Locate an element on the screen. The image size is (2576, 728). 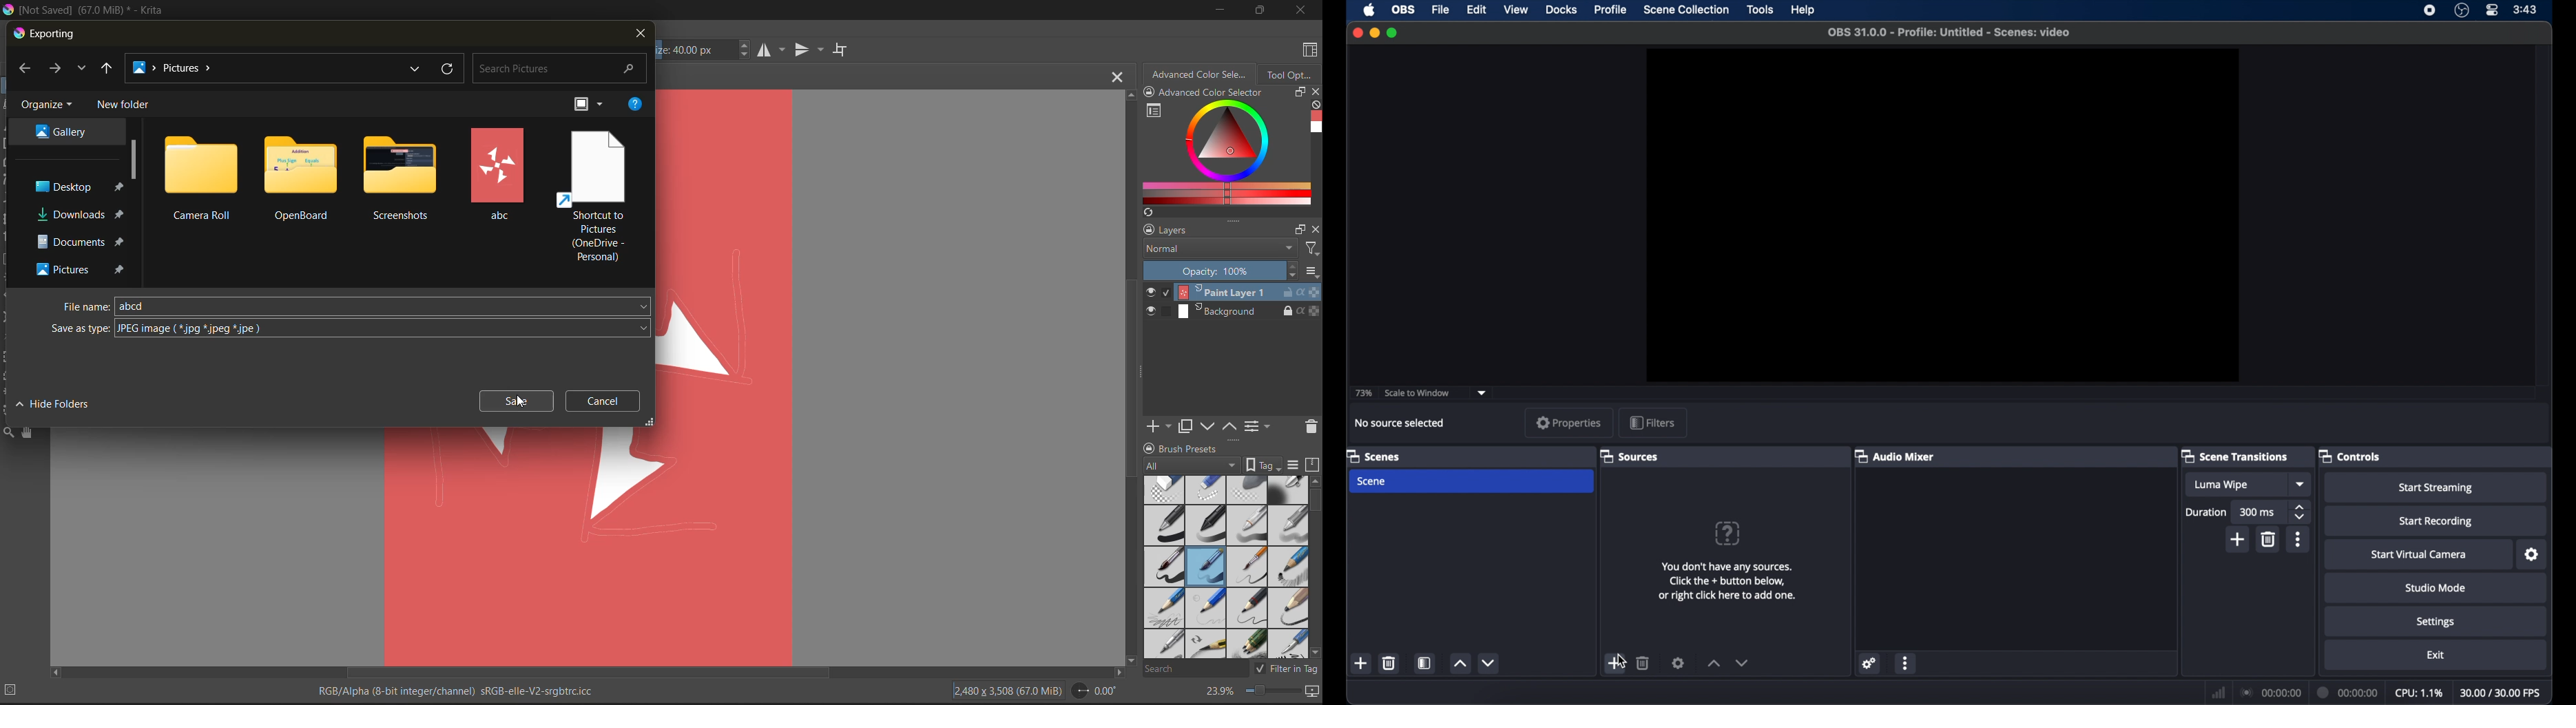
control center is located at coordinates (2491, 10).